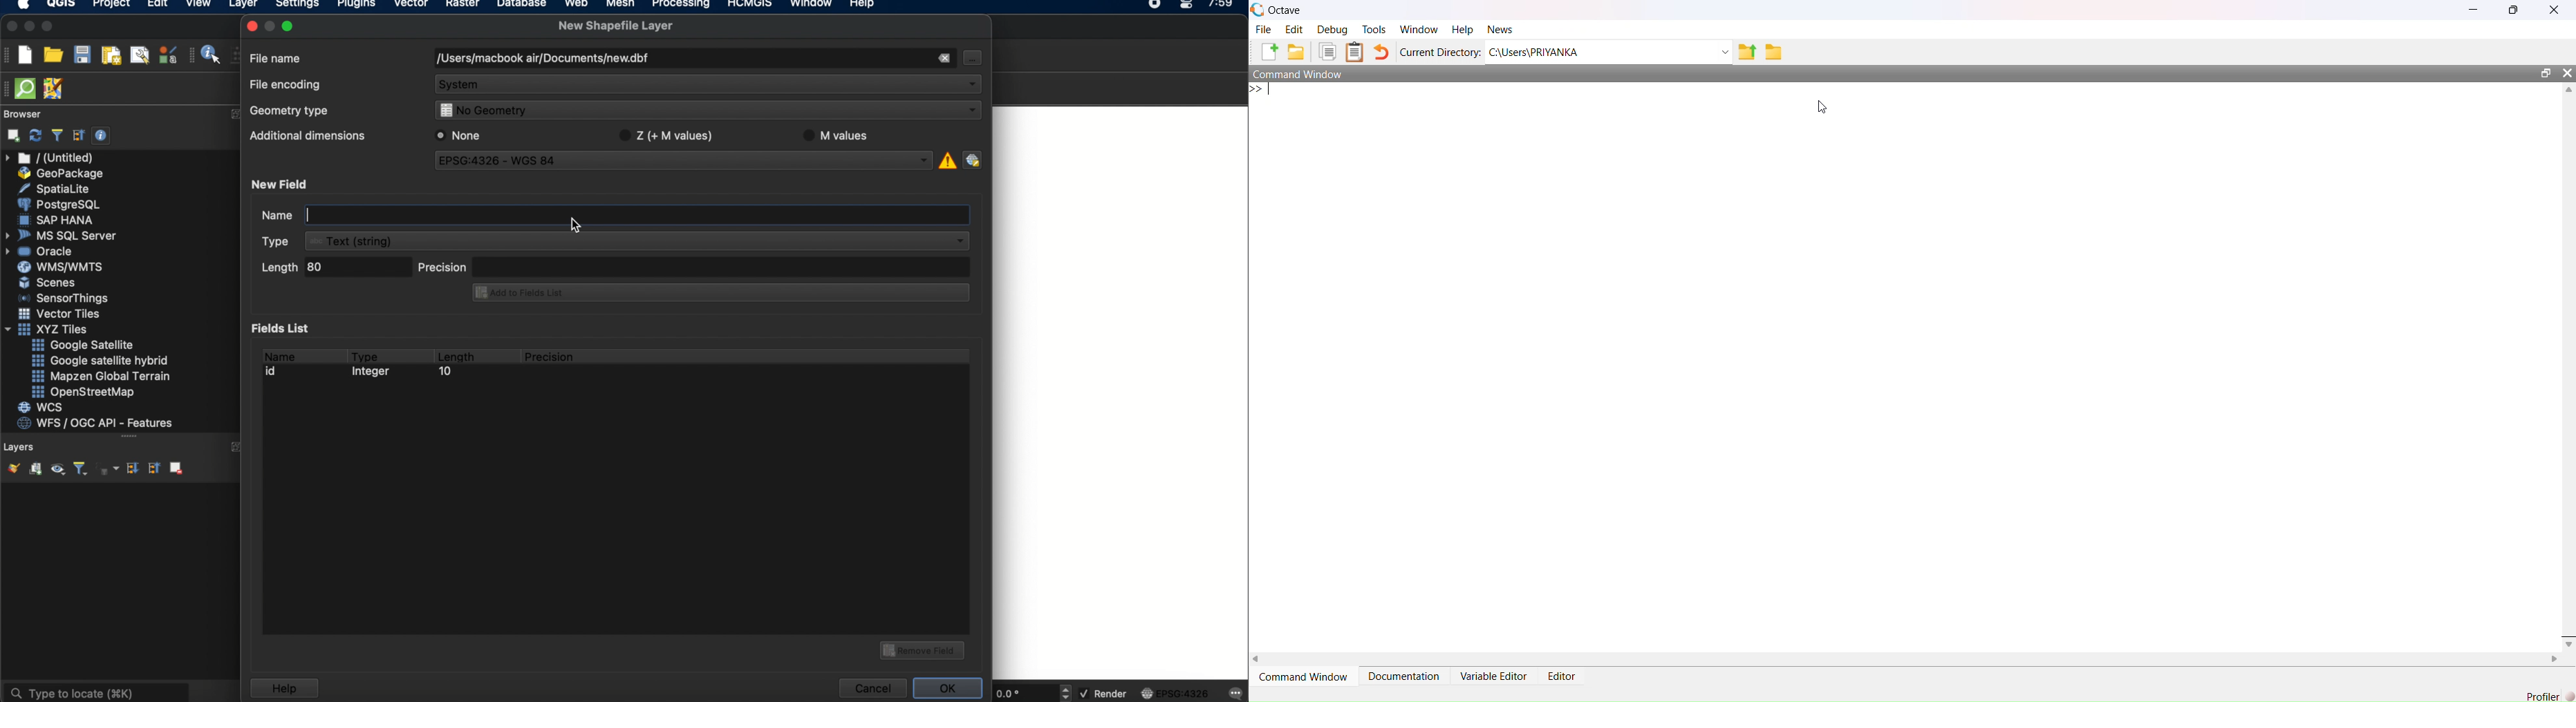  I want to click on JOSM remote, so click(55, 89).